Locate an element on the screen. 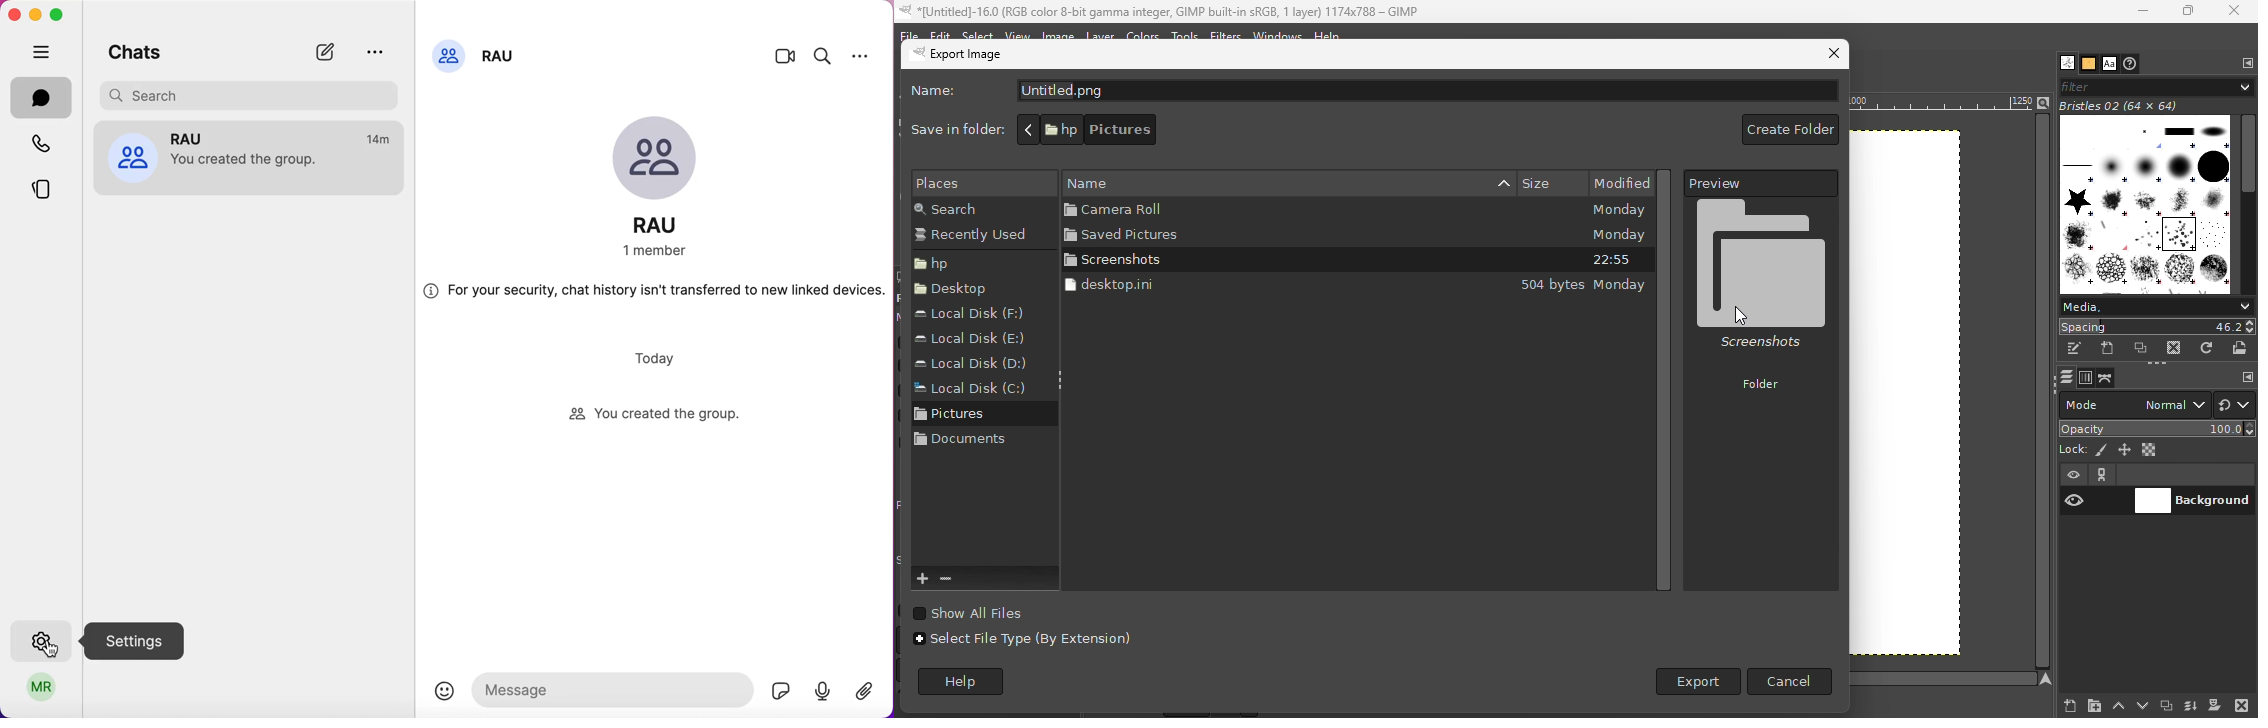 The height and width of the screenshot is (728, 2268). Preview is located at coordinates (1762, 183).